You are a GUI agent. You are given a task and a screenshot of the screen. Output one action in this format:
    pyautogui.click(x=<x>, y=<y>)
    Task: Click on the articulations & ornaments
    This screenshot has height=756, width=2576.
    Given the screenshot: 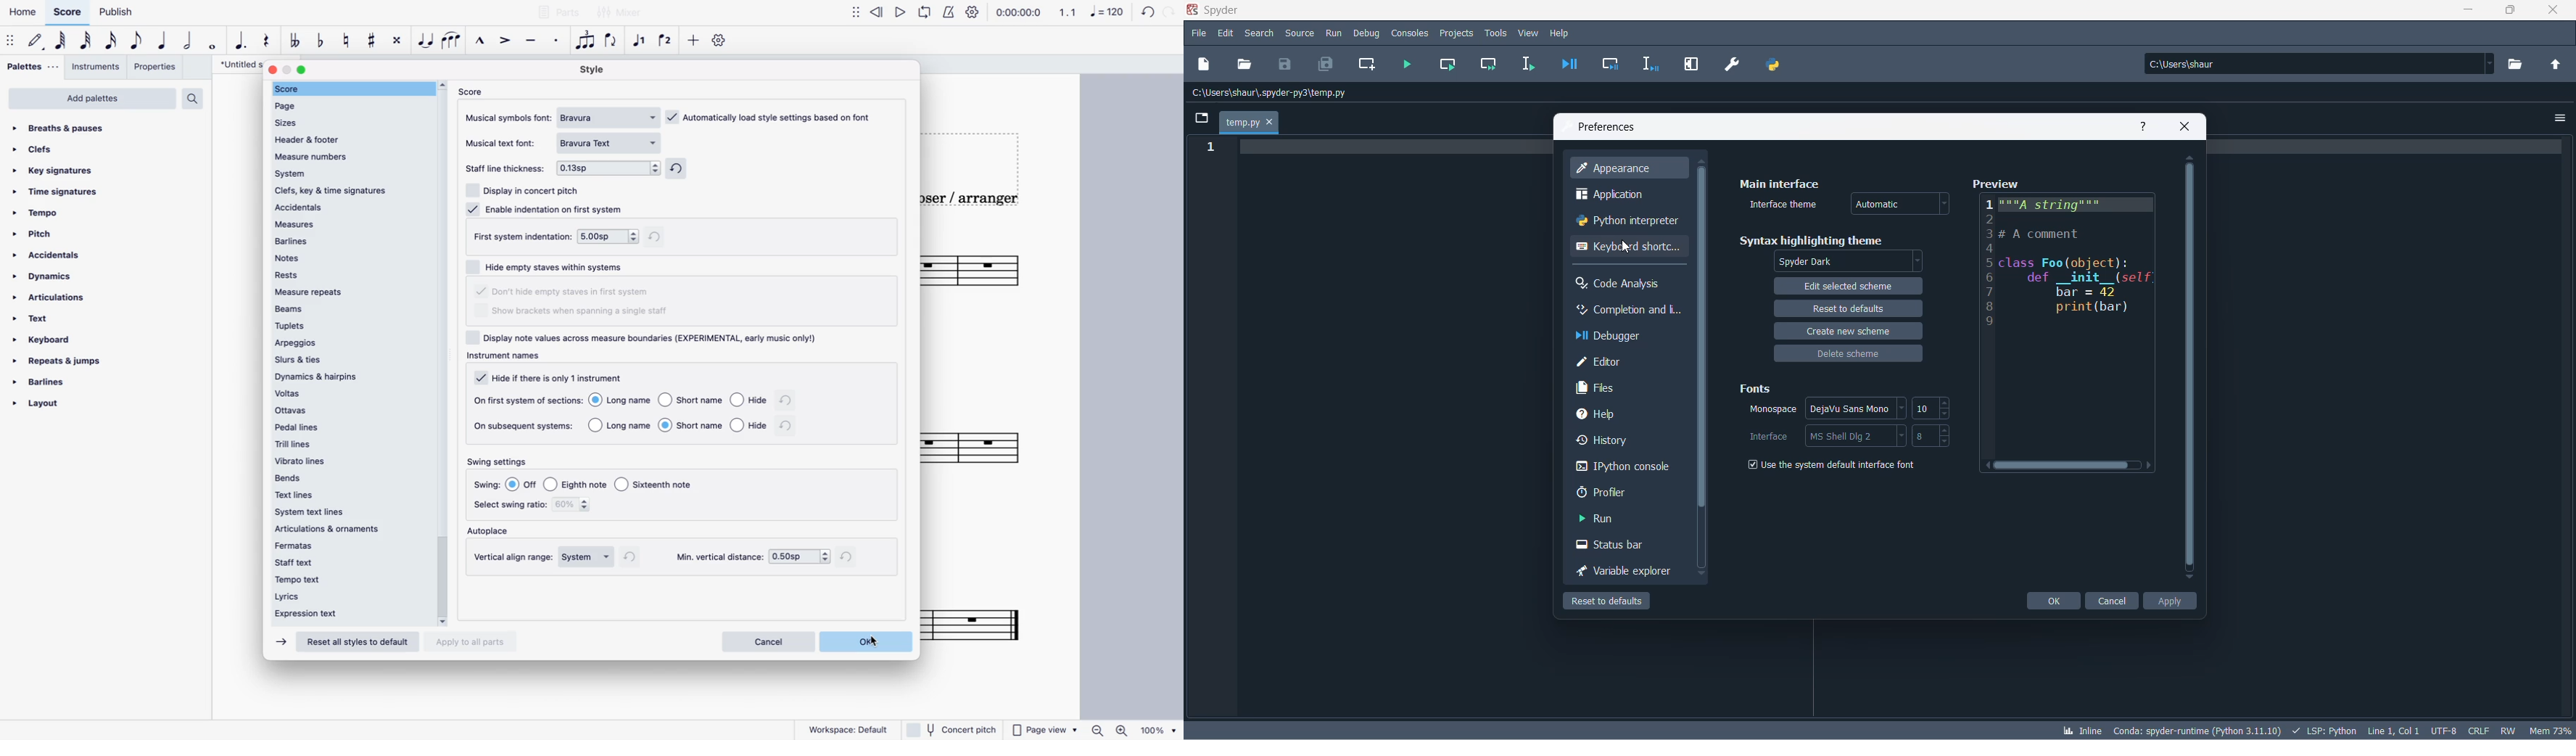 What is the action you would take?
    pyautogui.click(x=347, y=529)
    